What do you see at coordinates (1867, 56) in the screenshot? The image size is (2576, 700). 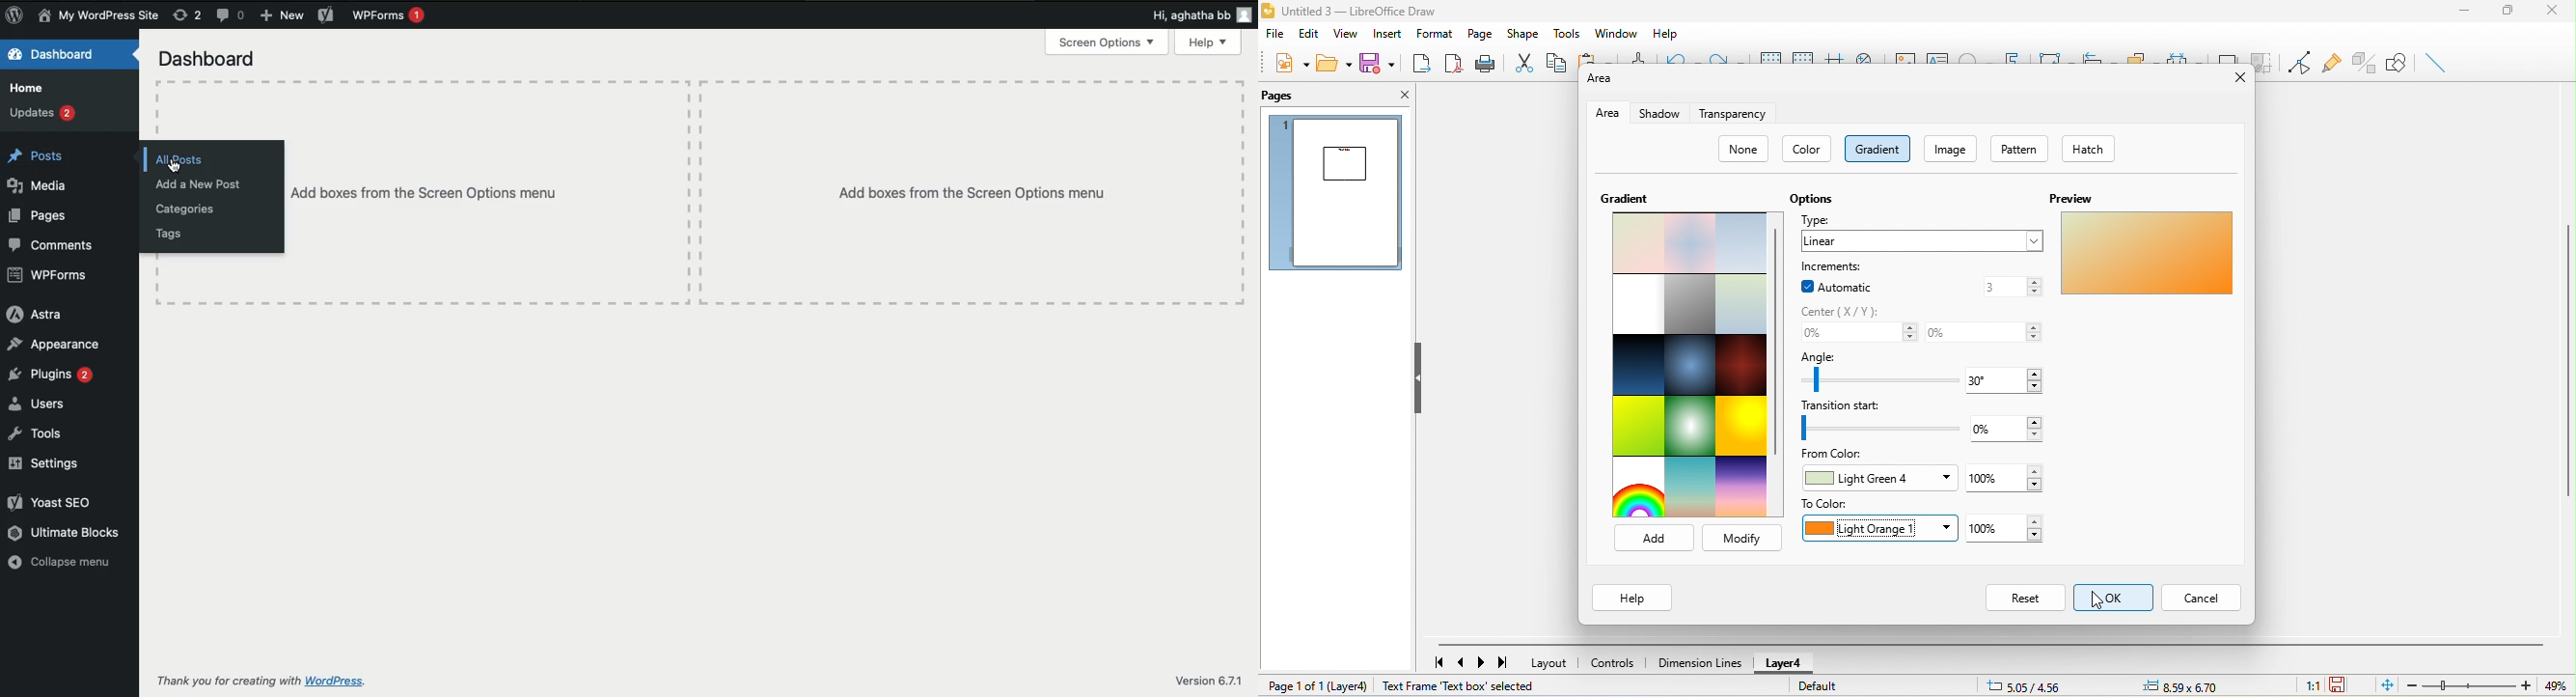 I see `zoom and pan` at bounding box center [1867, 56].